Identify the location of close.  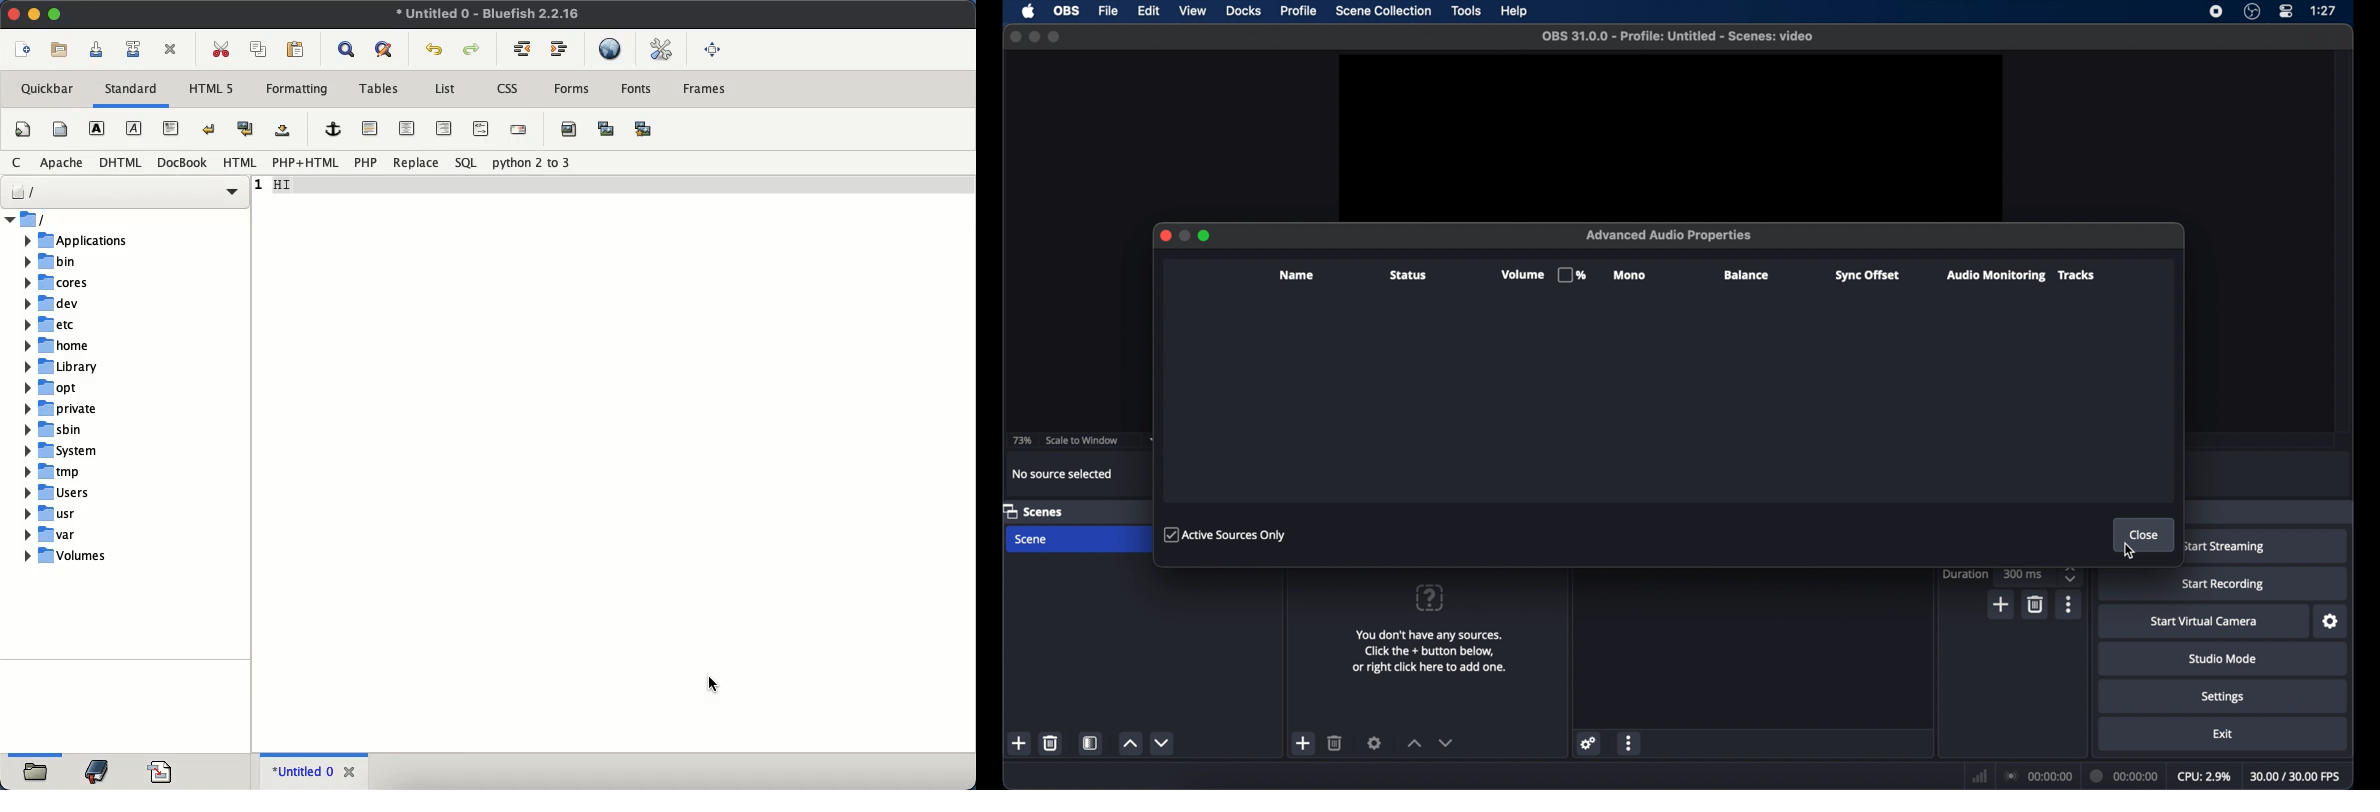
(350, 771).